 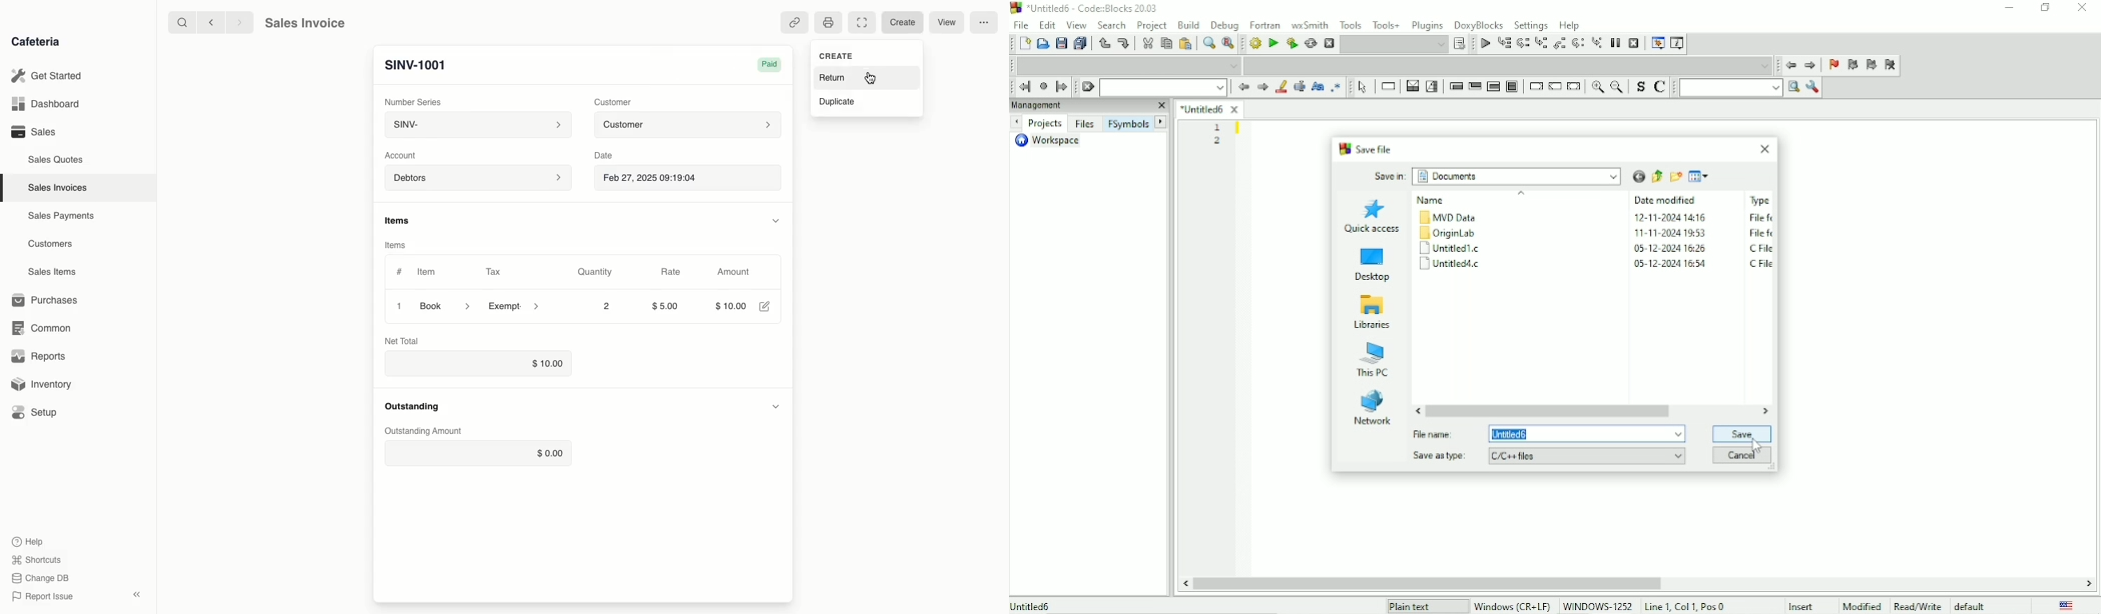 What do you see at coordinates (901, 23) in the screenshot?
I see `create` at bounding box center [901, 23].